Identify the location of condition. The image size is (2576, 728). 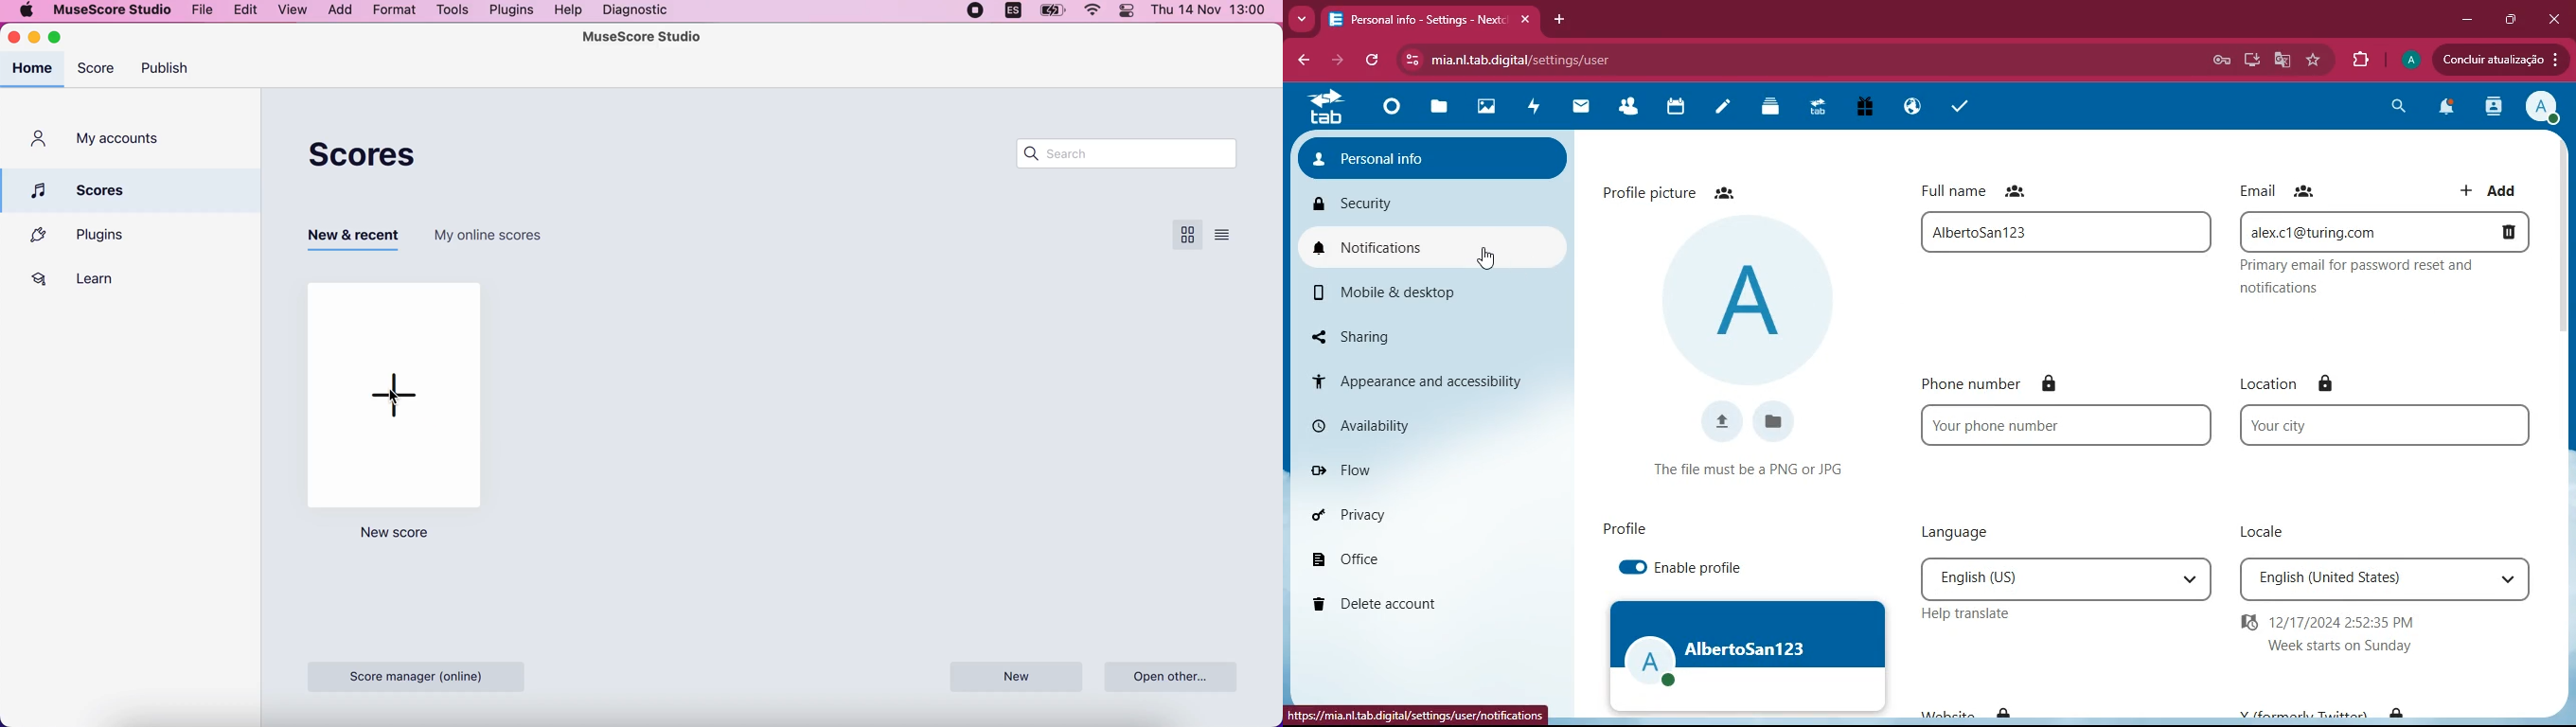
(1755, 470).